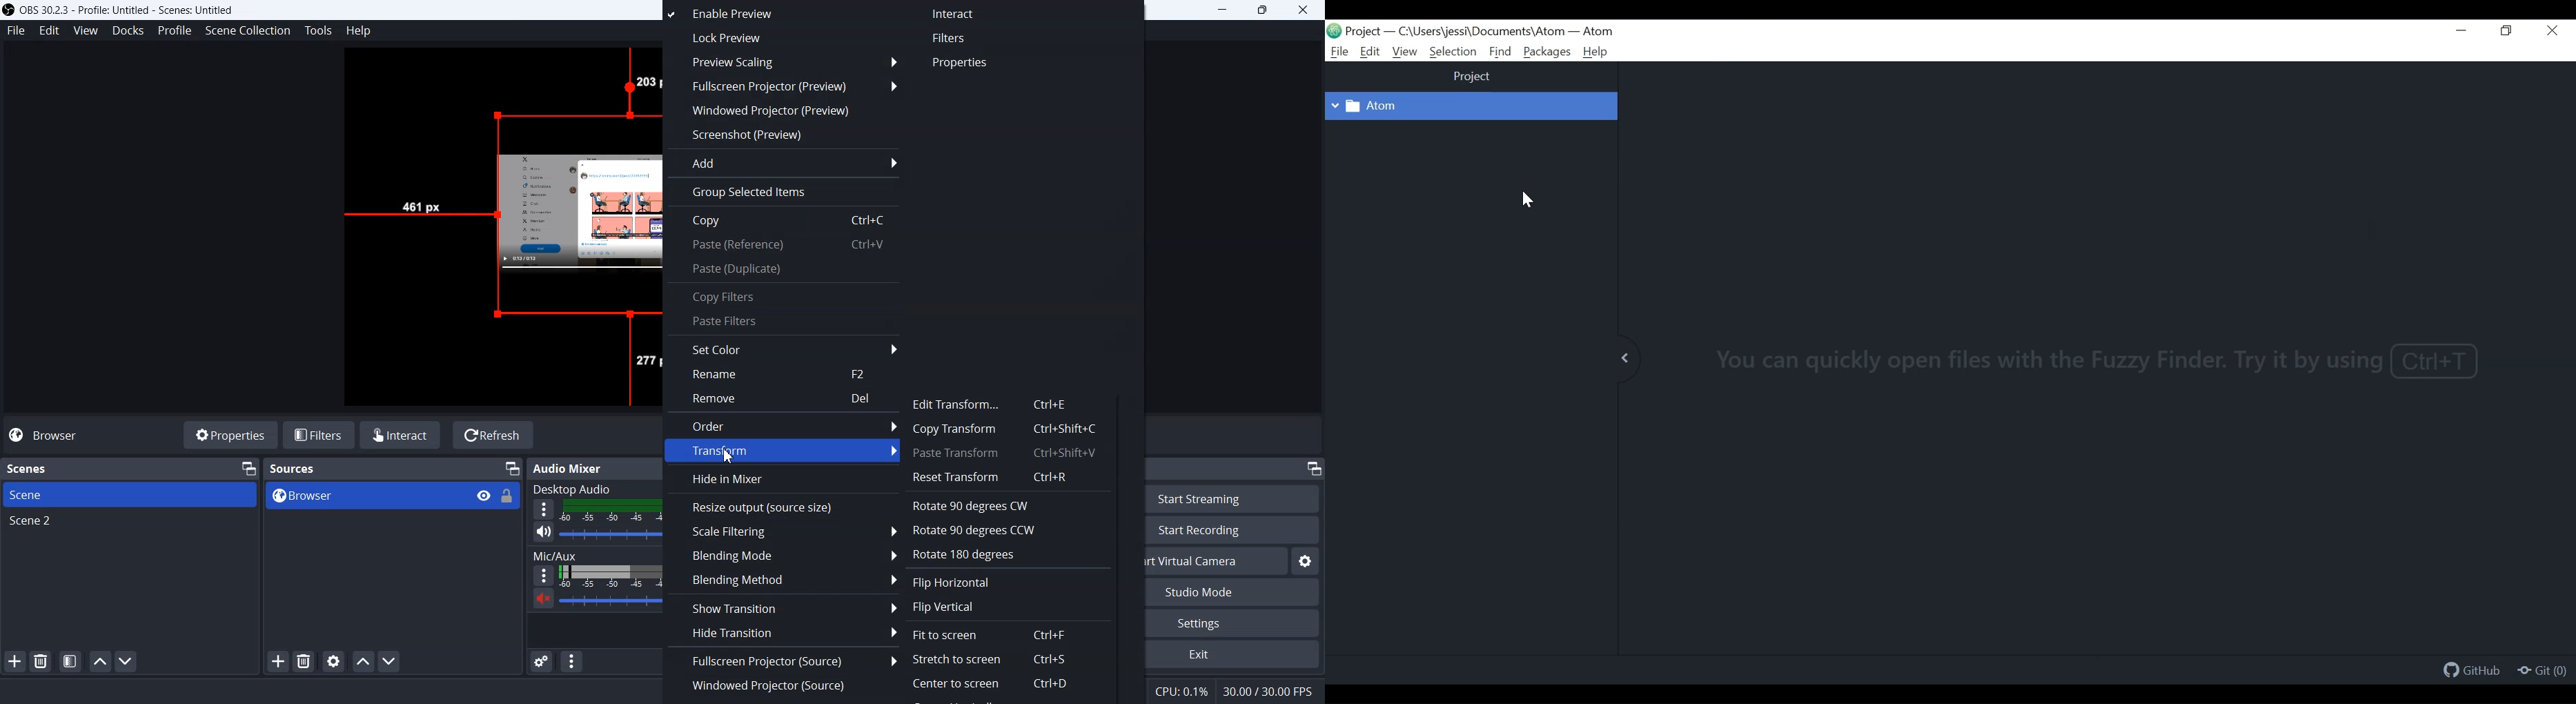 The image size is (2576, 728). Describe the element at coordinates (99, 662) in the screenshot. I see `Move scene up` at that location.